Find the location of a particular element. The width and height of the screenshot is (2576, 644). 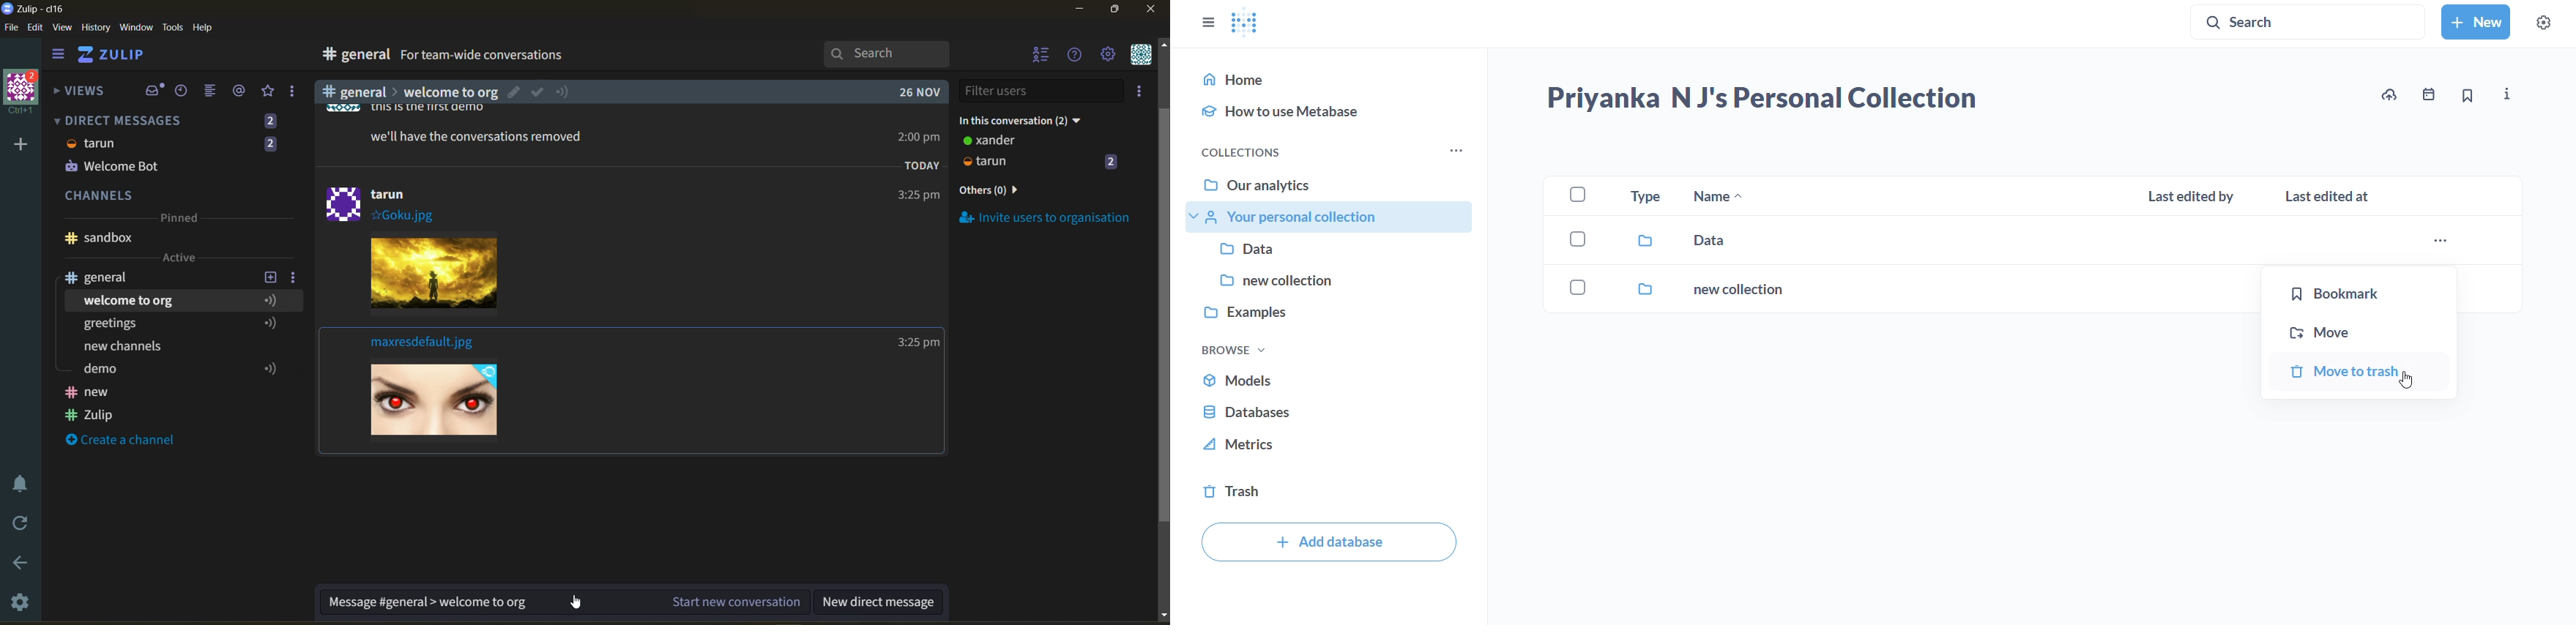

 is located at coordinates (425, 344).